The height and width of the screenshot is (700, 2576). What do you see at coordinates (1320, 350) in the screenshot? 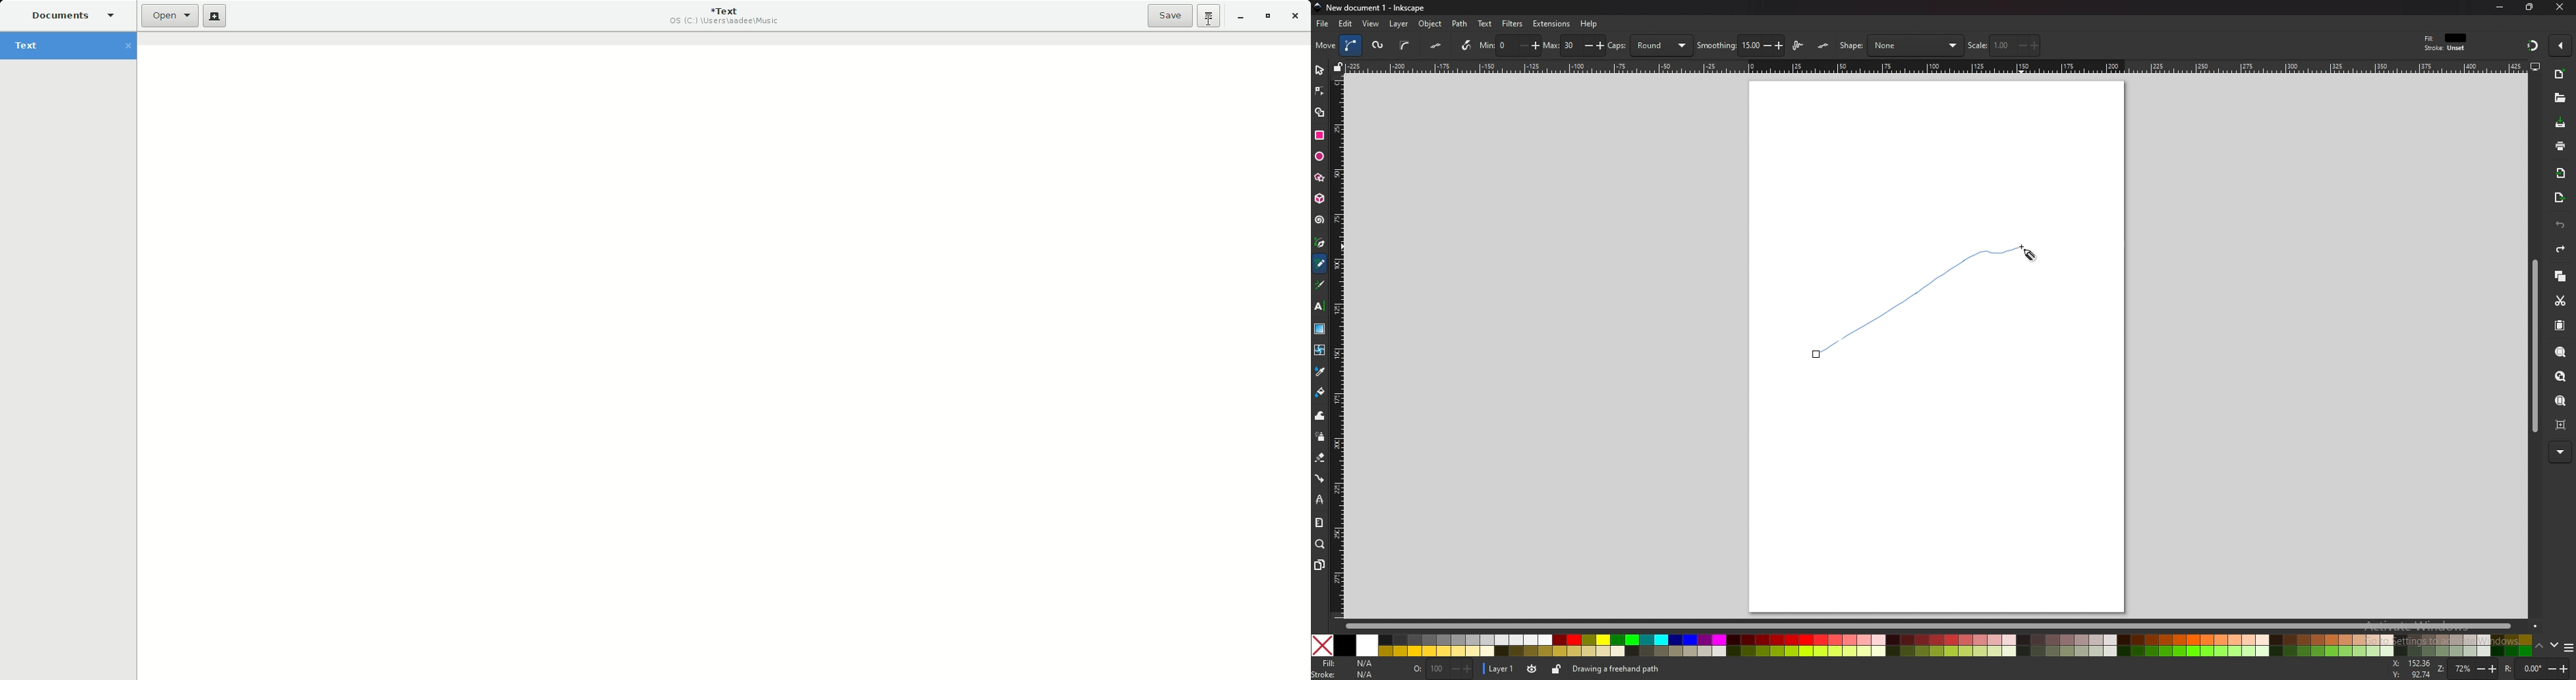
I see `mesh` at bounding box center [1320, 350].